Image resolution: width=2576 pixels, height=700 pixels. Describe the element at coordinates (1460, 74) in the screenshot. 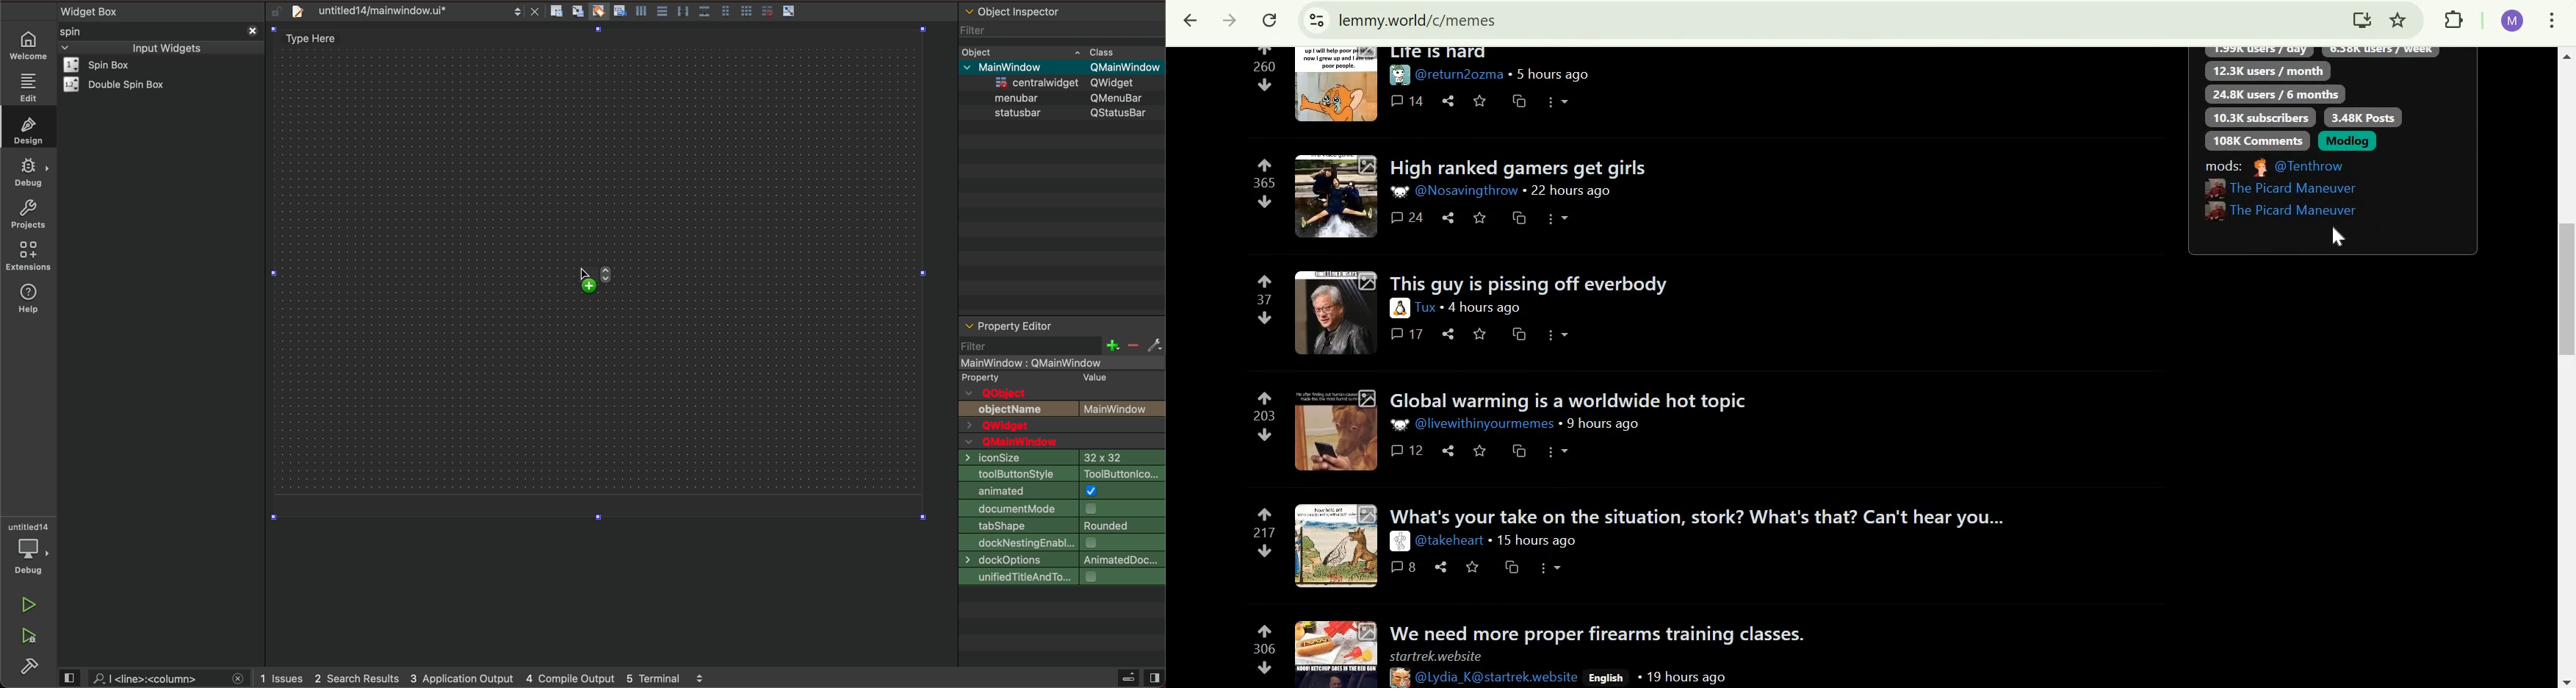

I see `user ID` at that location.